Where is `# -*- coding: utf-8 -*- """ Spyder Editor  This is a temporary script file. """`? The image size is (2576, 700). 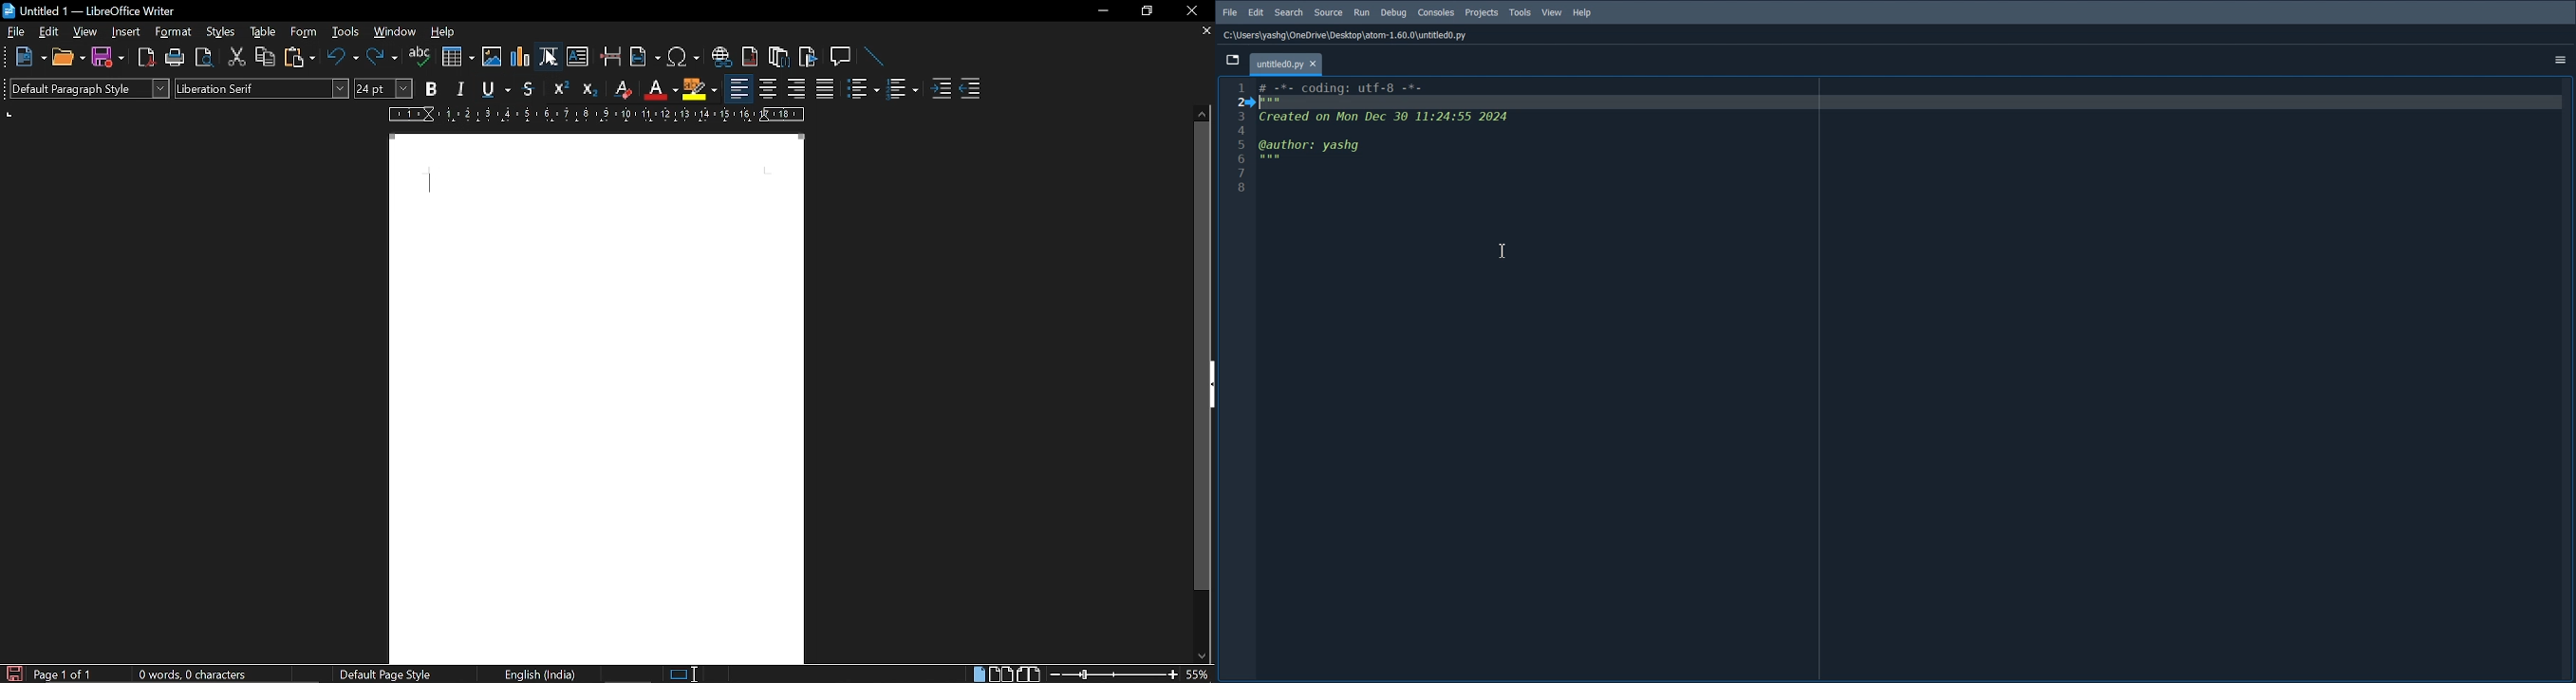 # -*- coding: utf-8 -*- """ Spyder Editor  This is a temporary script file. """ is located at coordinates (1910, 380).